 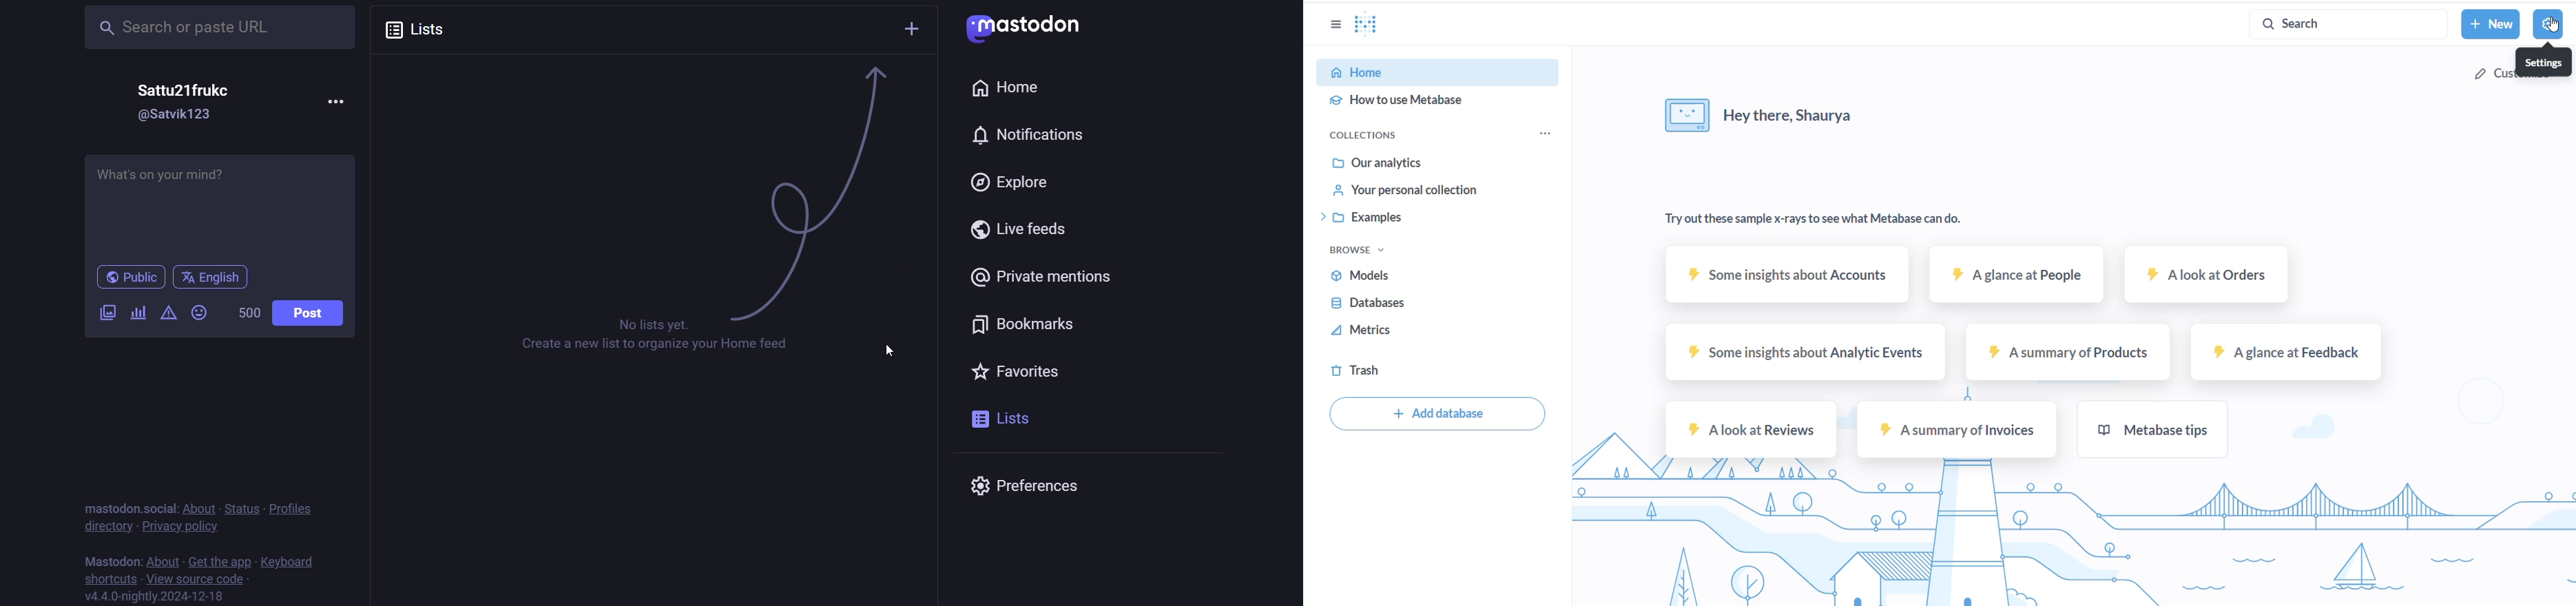 I want to click on keyboard, so click(x=295, y=560).